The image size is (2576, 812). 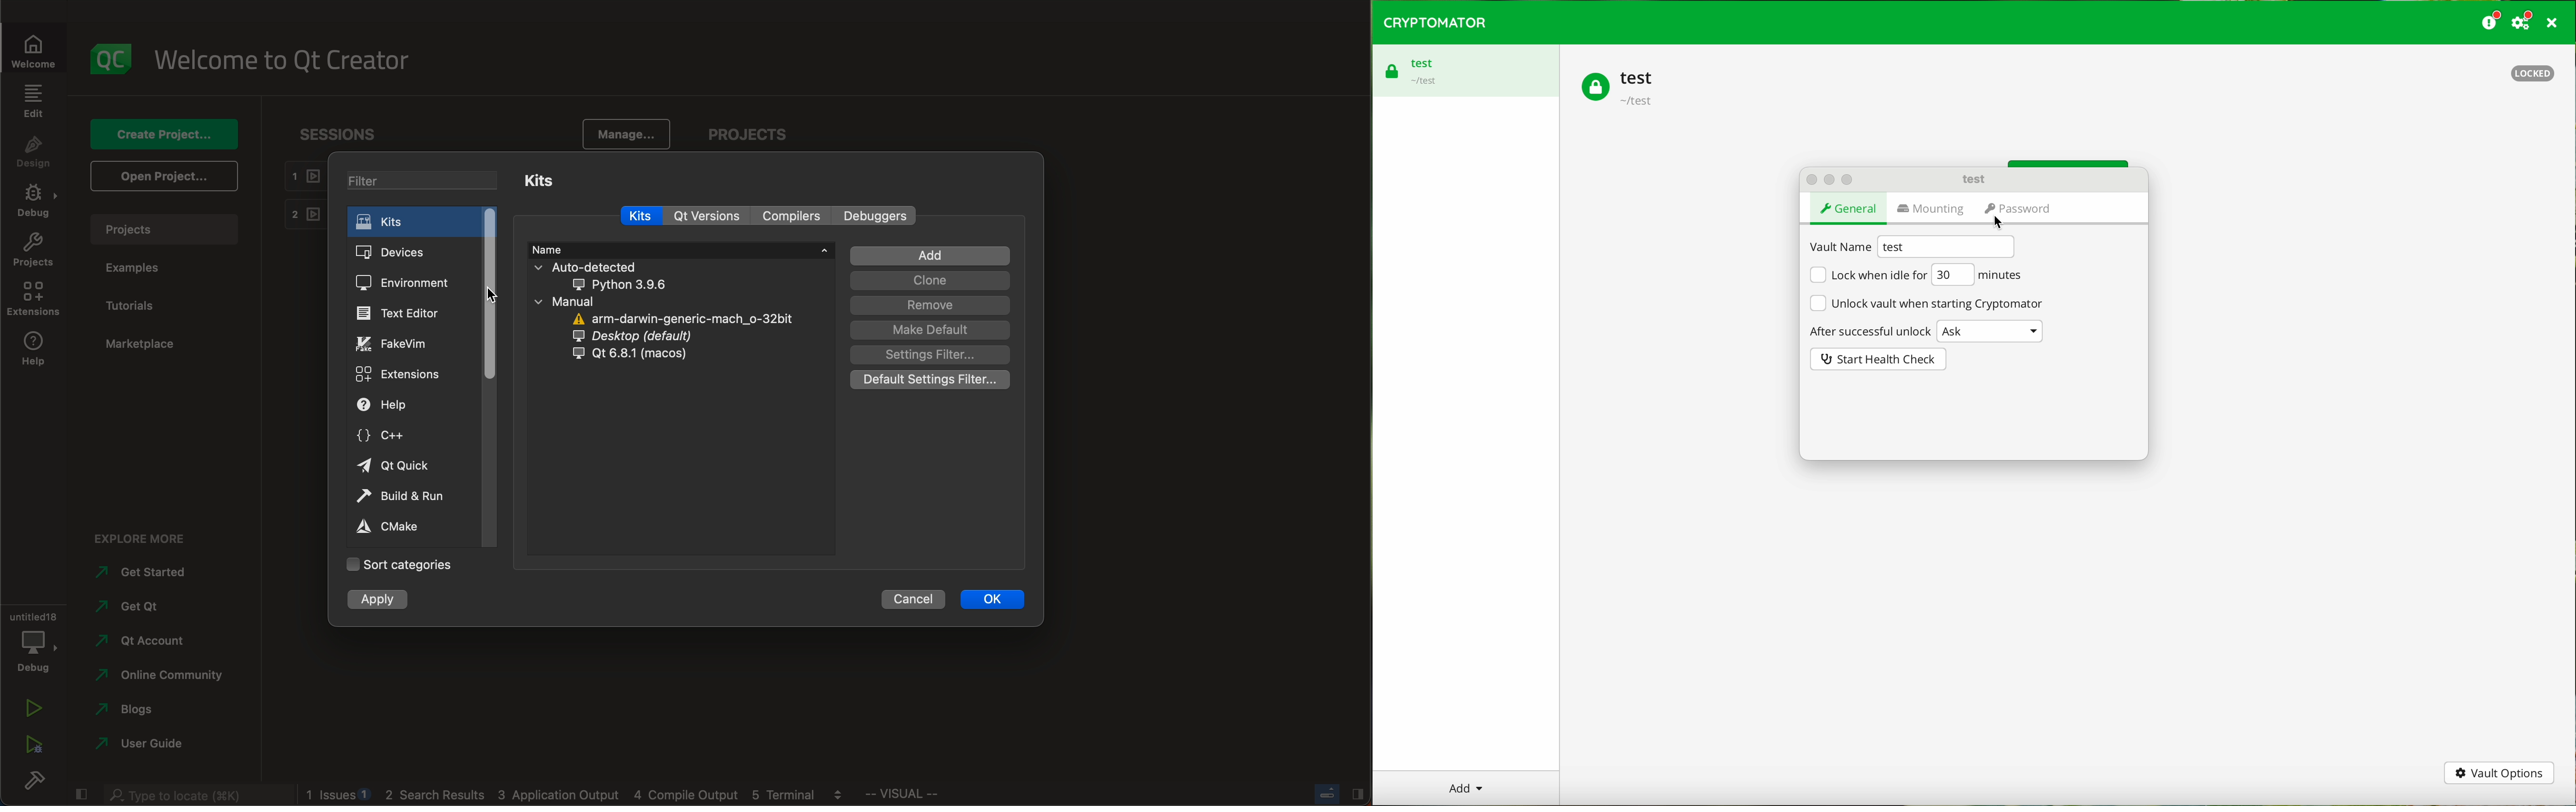 What do you see at coordinates (746, 131) in the screenshot?
I see `projects` at bounding box center [746, 131].